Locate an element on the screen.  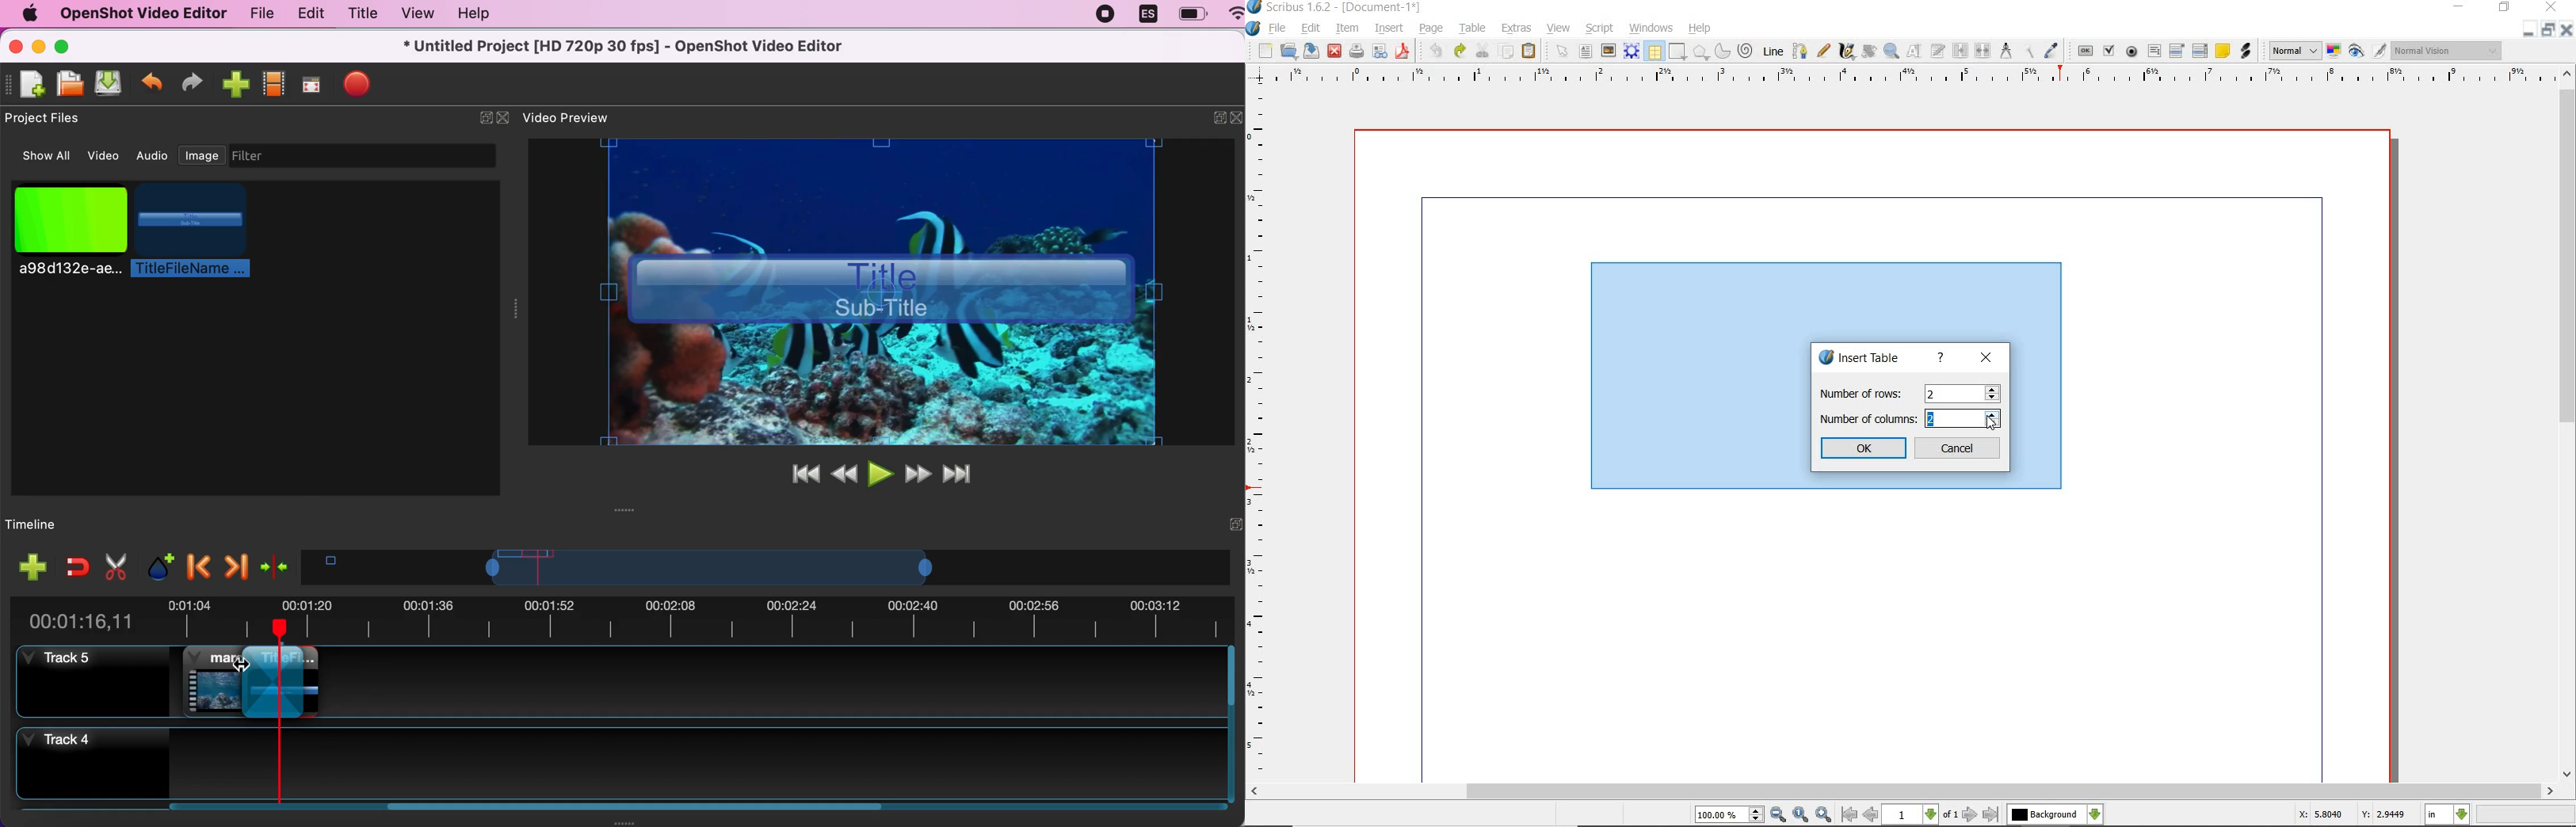
script is located at coordinates (1601, 29).